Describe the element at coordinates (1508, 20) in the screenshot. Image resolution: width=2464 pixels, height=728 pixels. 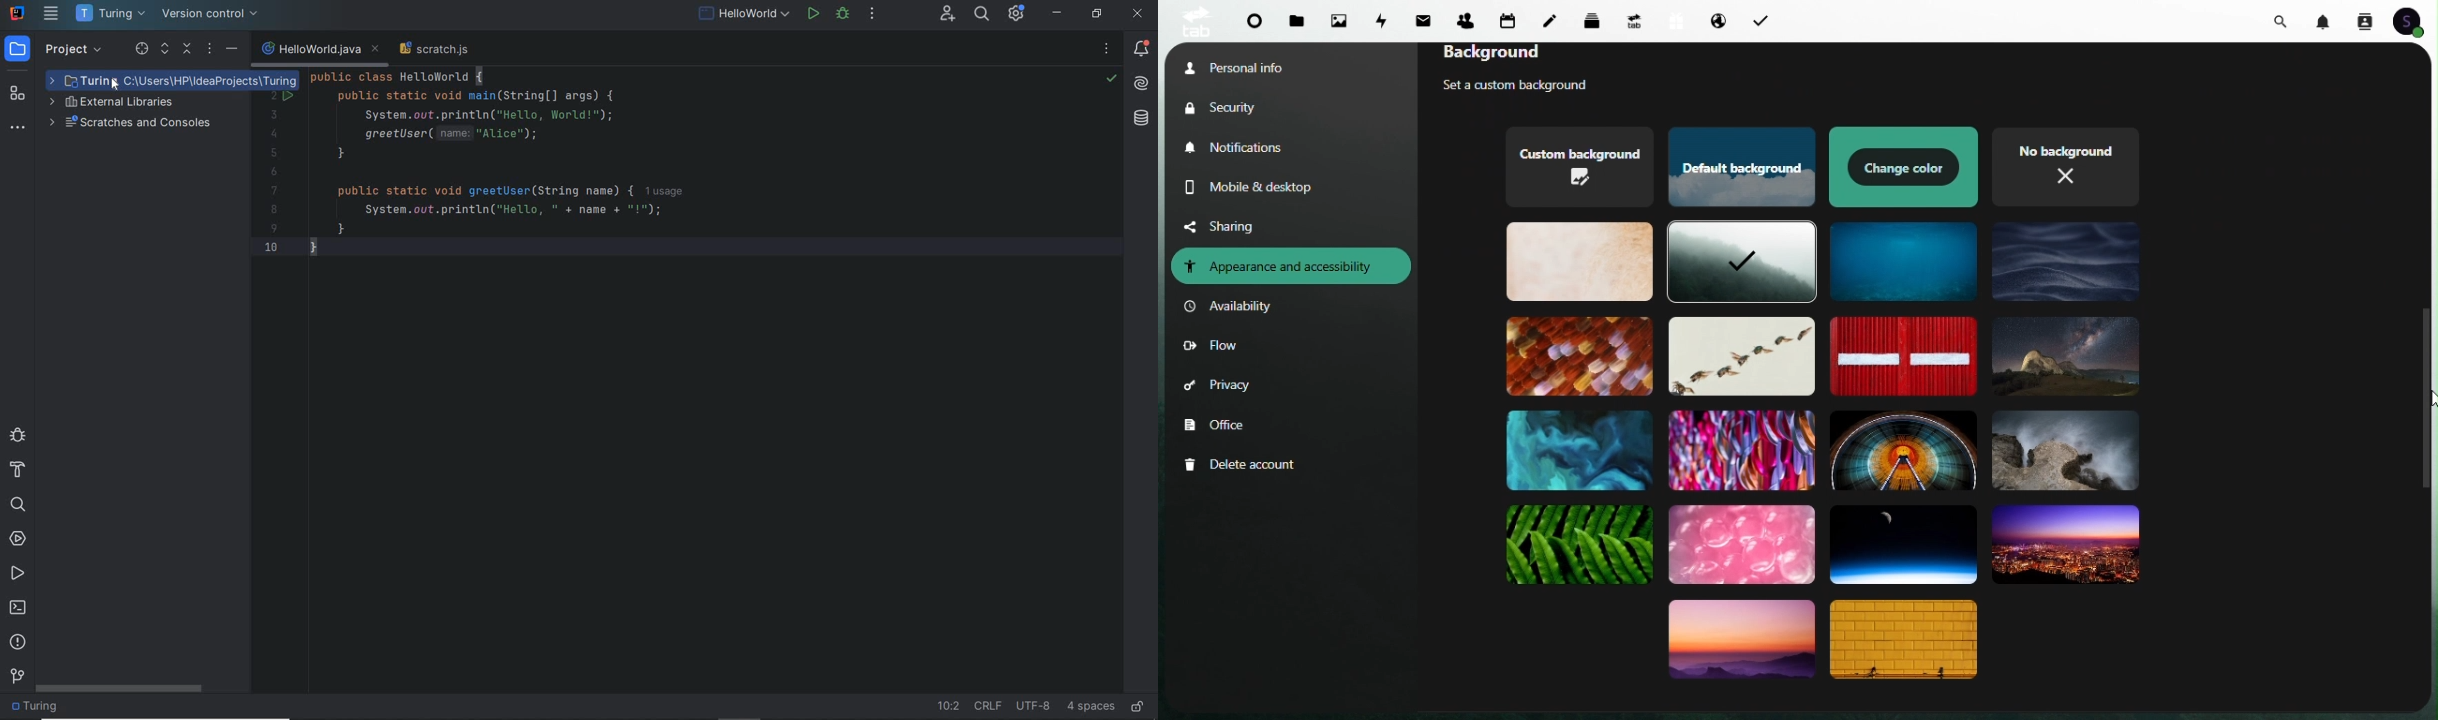
I see `Calendar` at that location.